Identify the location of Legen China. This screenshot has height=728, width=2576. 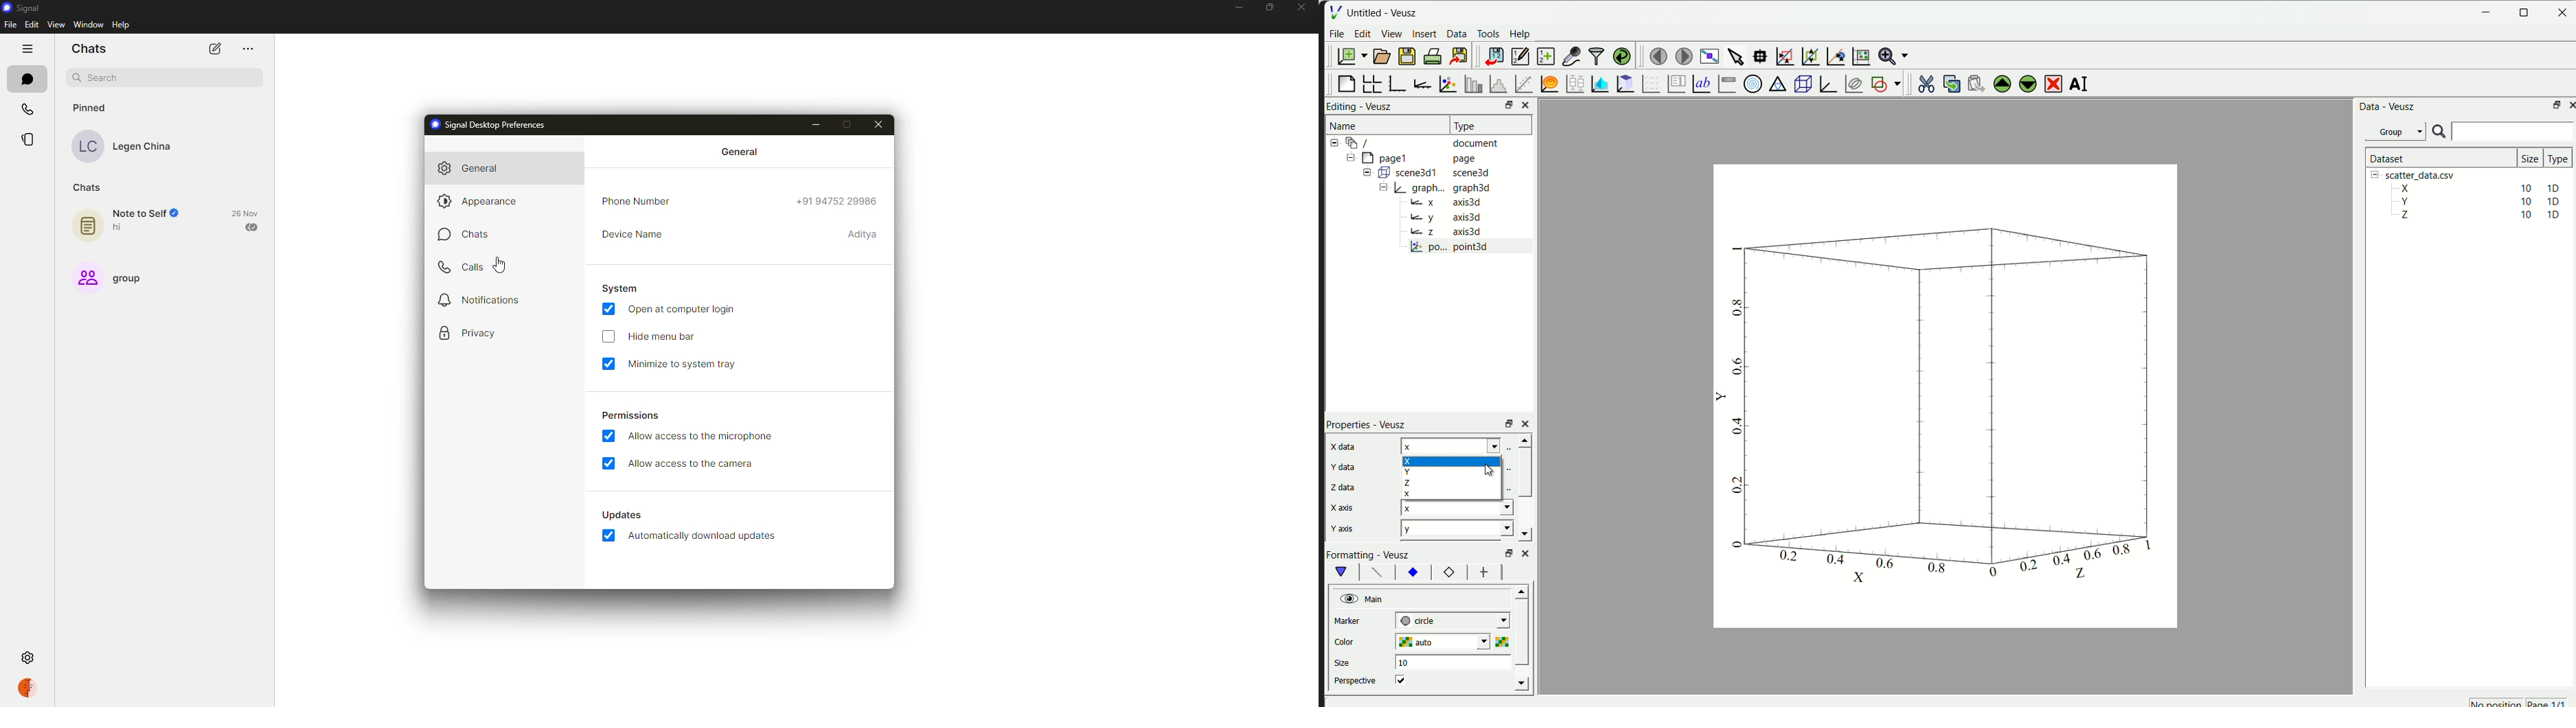
(143, 148).